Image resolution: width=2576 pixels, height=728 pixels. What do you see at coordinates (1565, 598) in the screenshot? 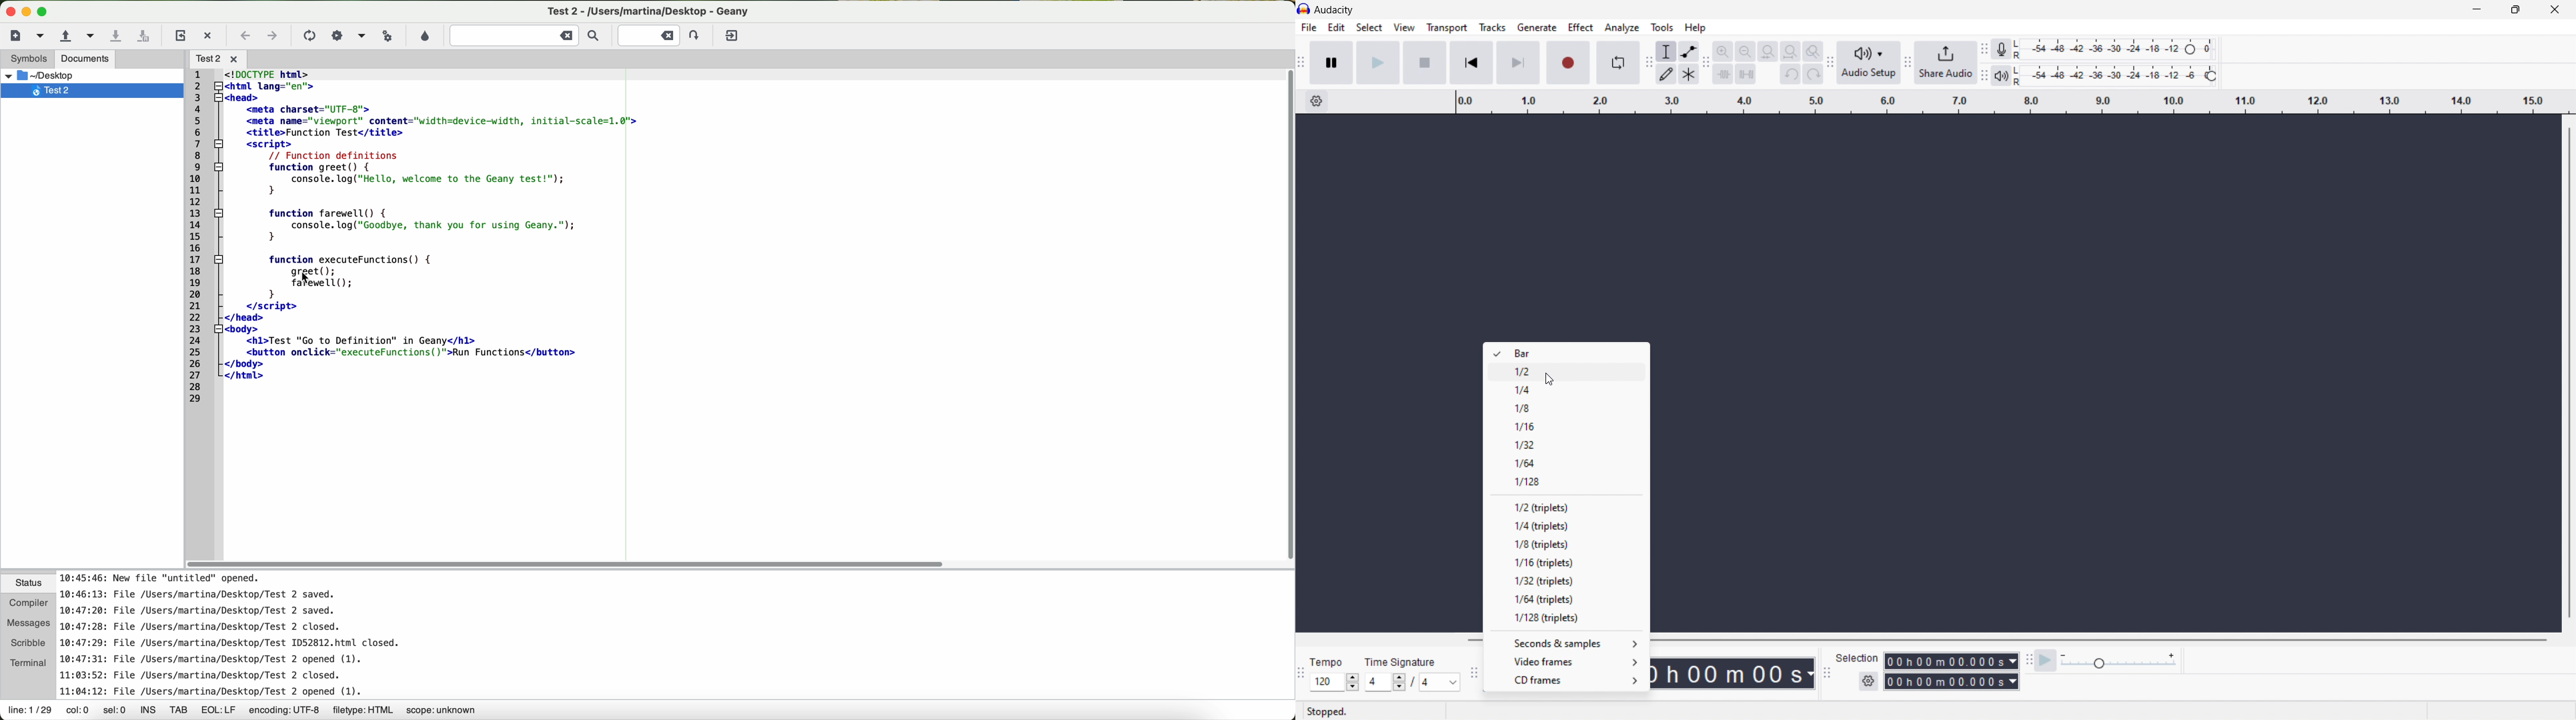
I see `1/64 (triplets)` at bounding box center [1565, 598].